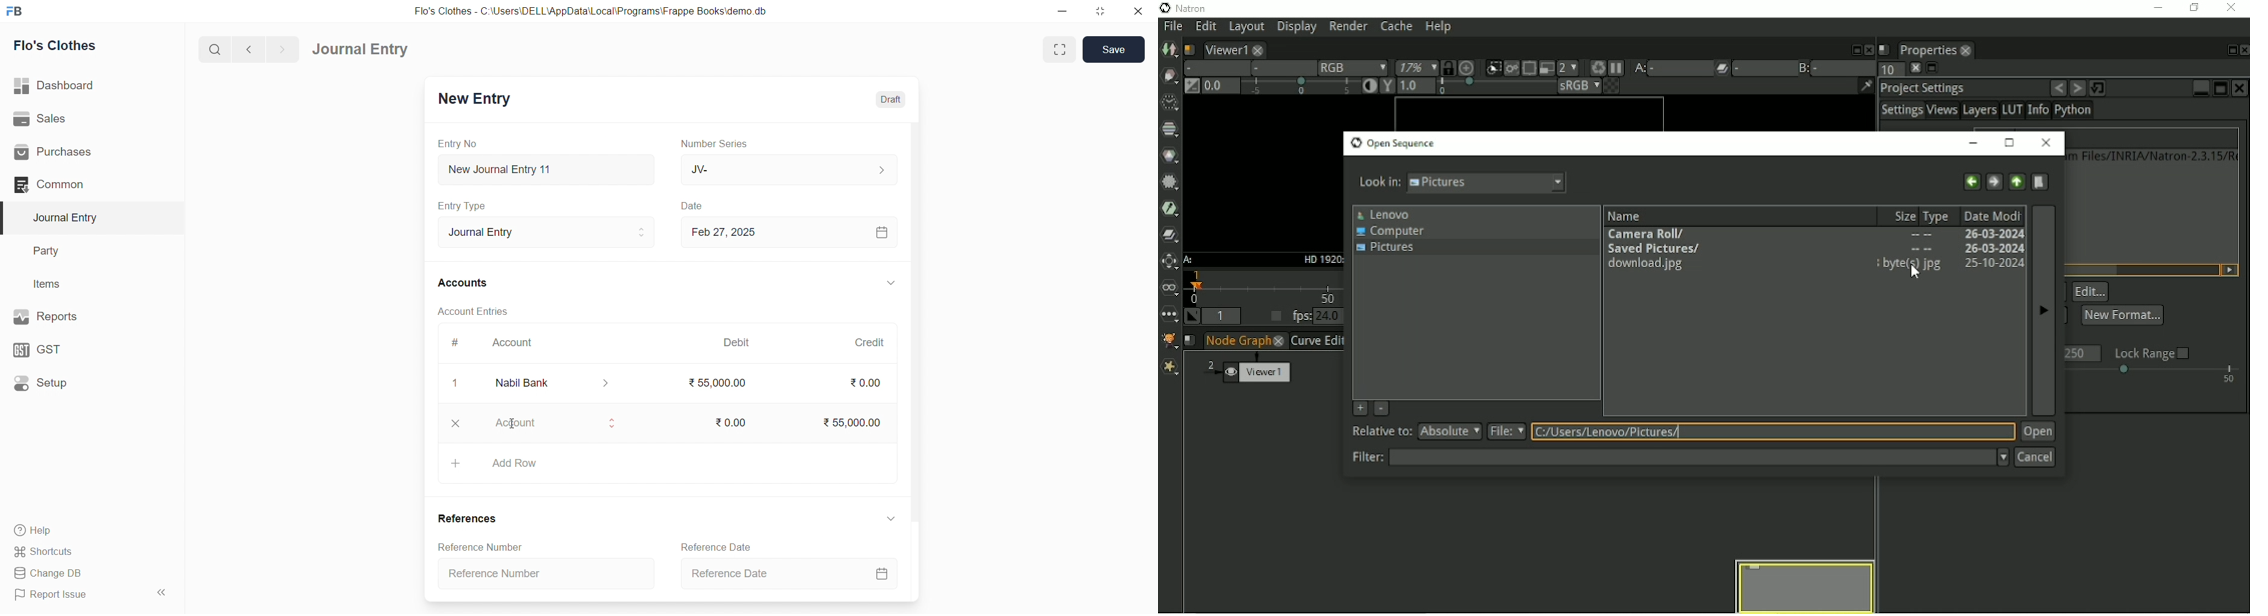 Image resolution: width=2268 pixels, height=616 pixels. What do you see at coordinates (69, 218) in the screenshot?
I see `Journal Entry` at bounding box center [69, 218].